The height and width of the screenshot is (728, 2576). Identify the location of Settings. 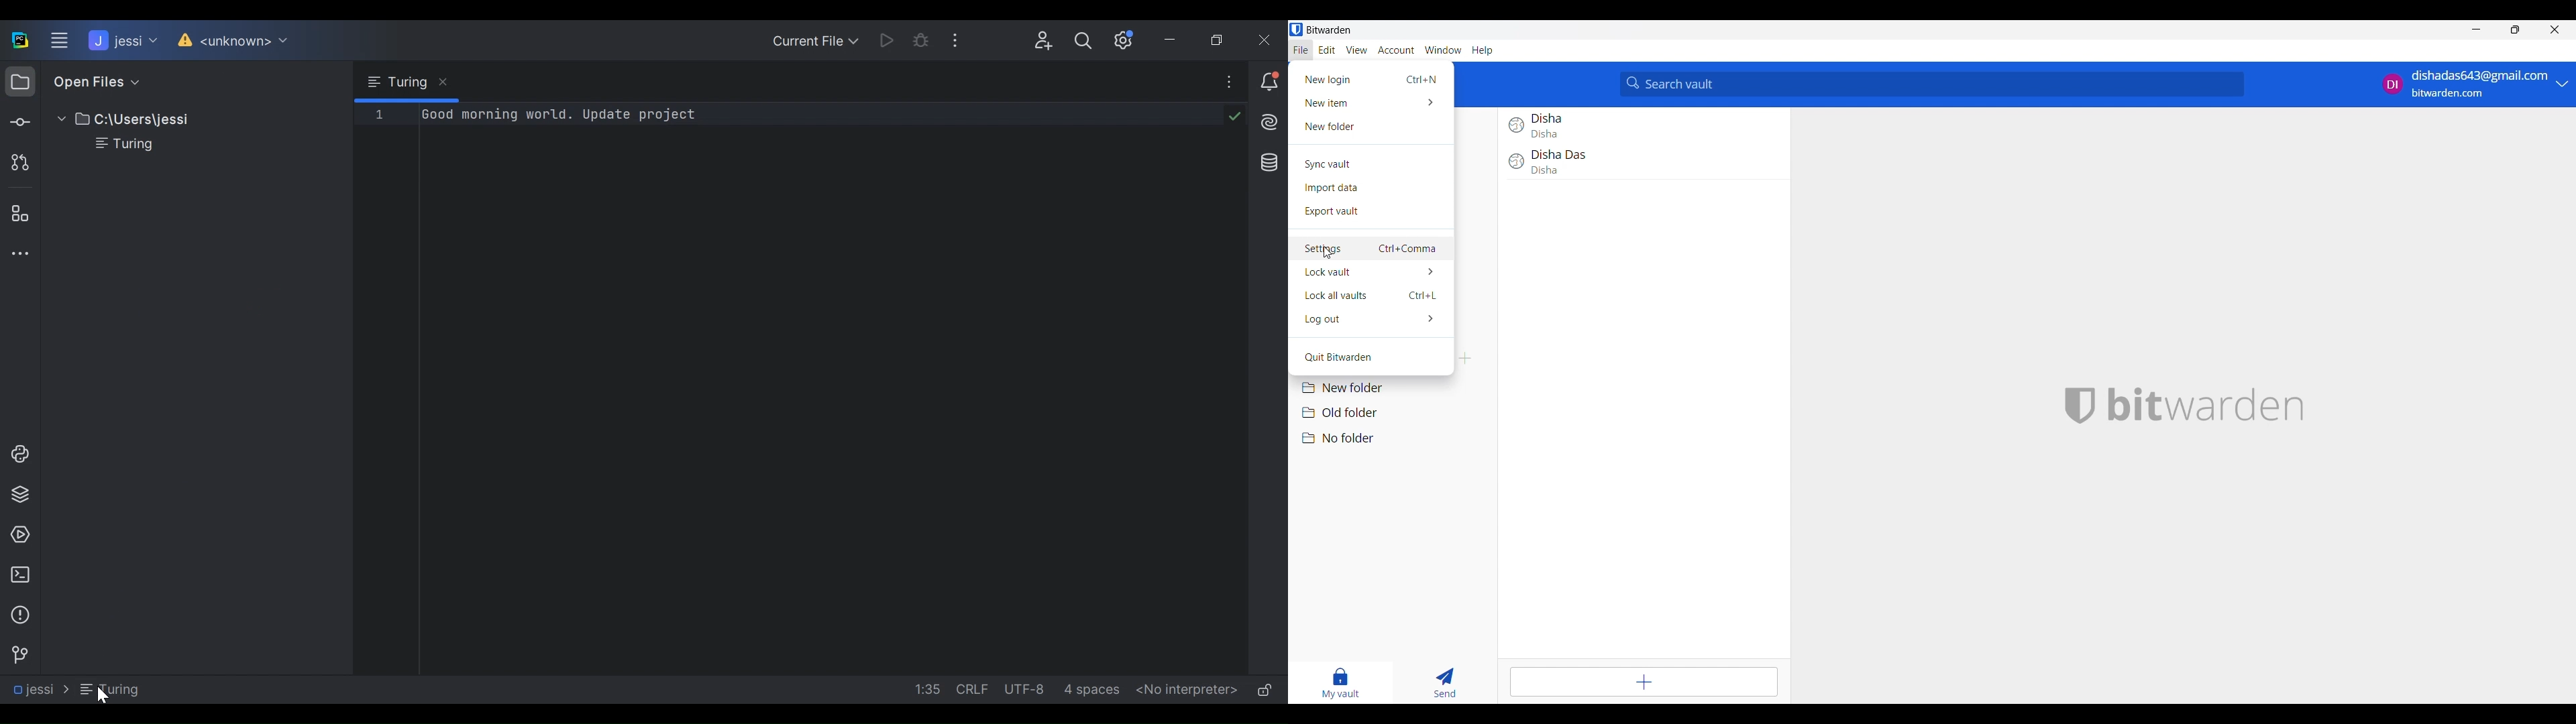
(1371, 248).